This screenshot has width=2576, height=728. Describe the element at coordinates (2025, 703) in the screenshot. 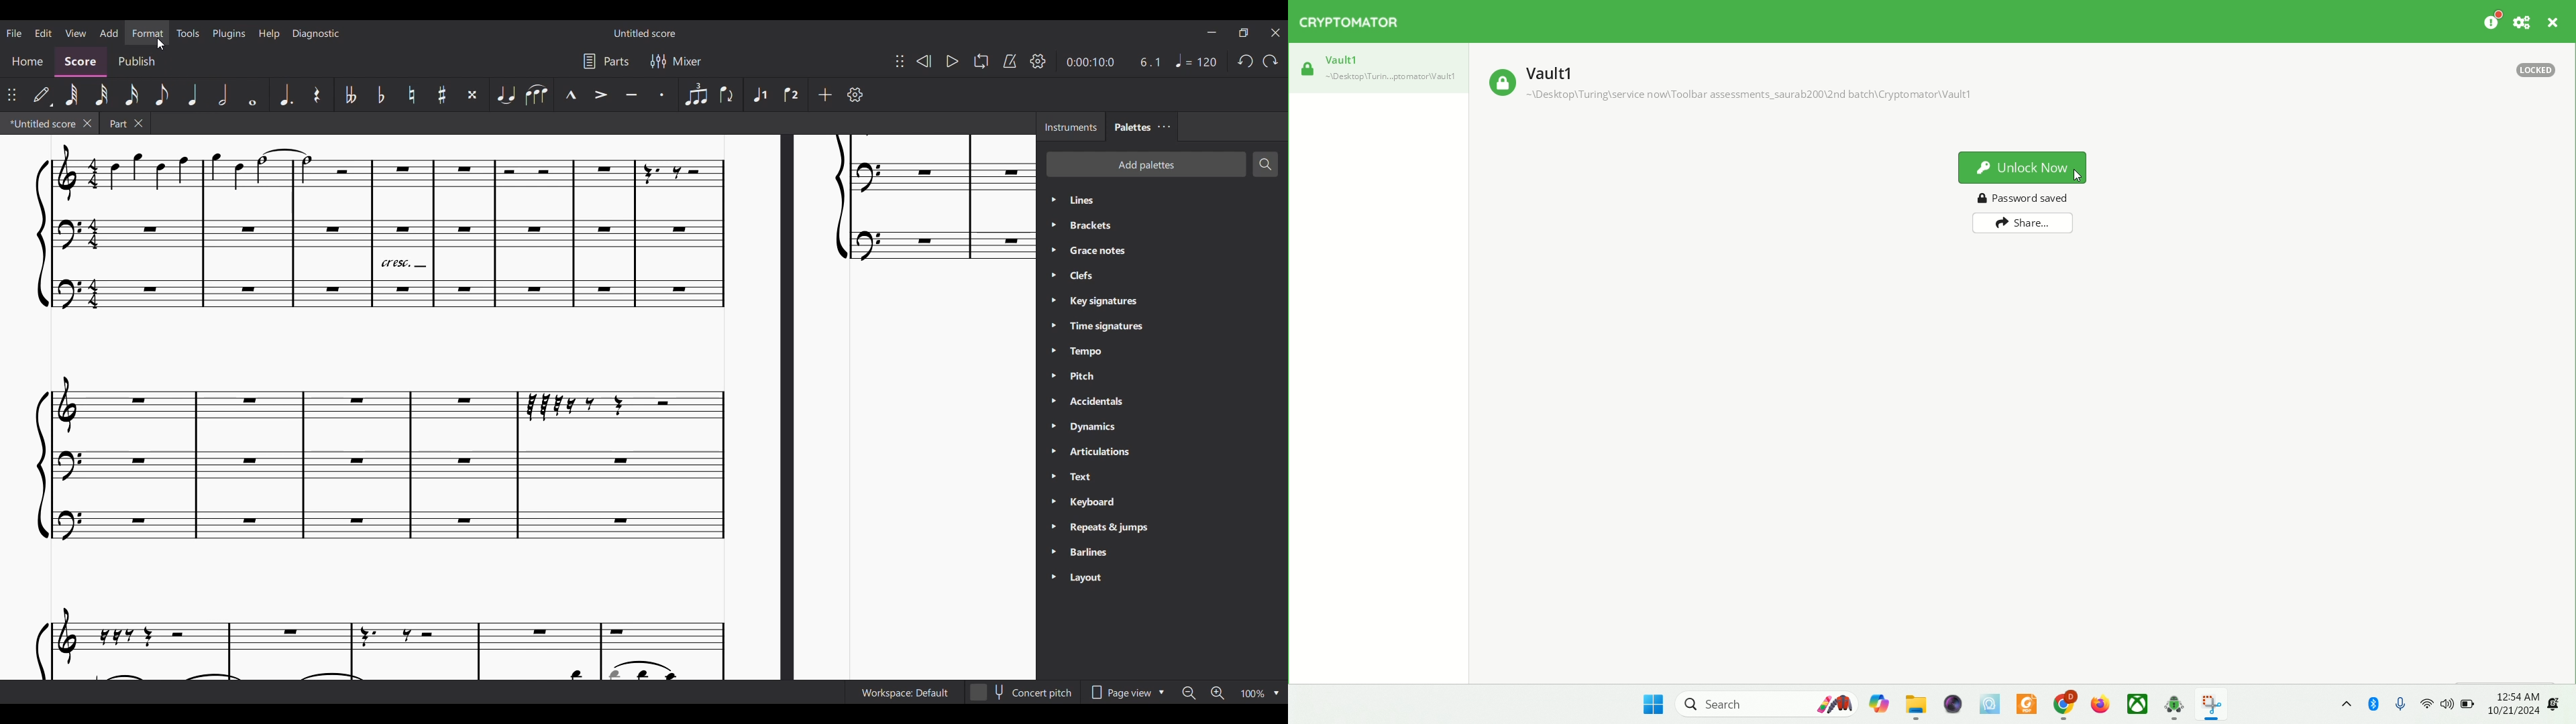

I see `PDF` at that location.